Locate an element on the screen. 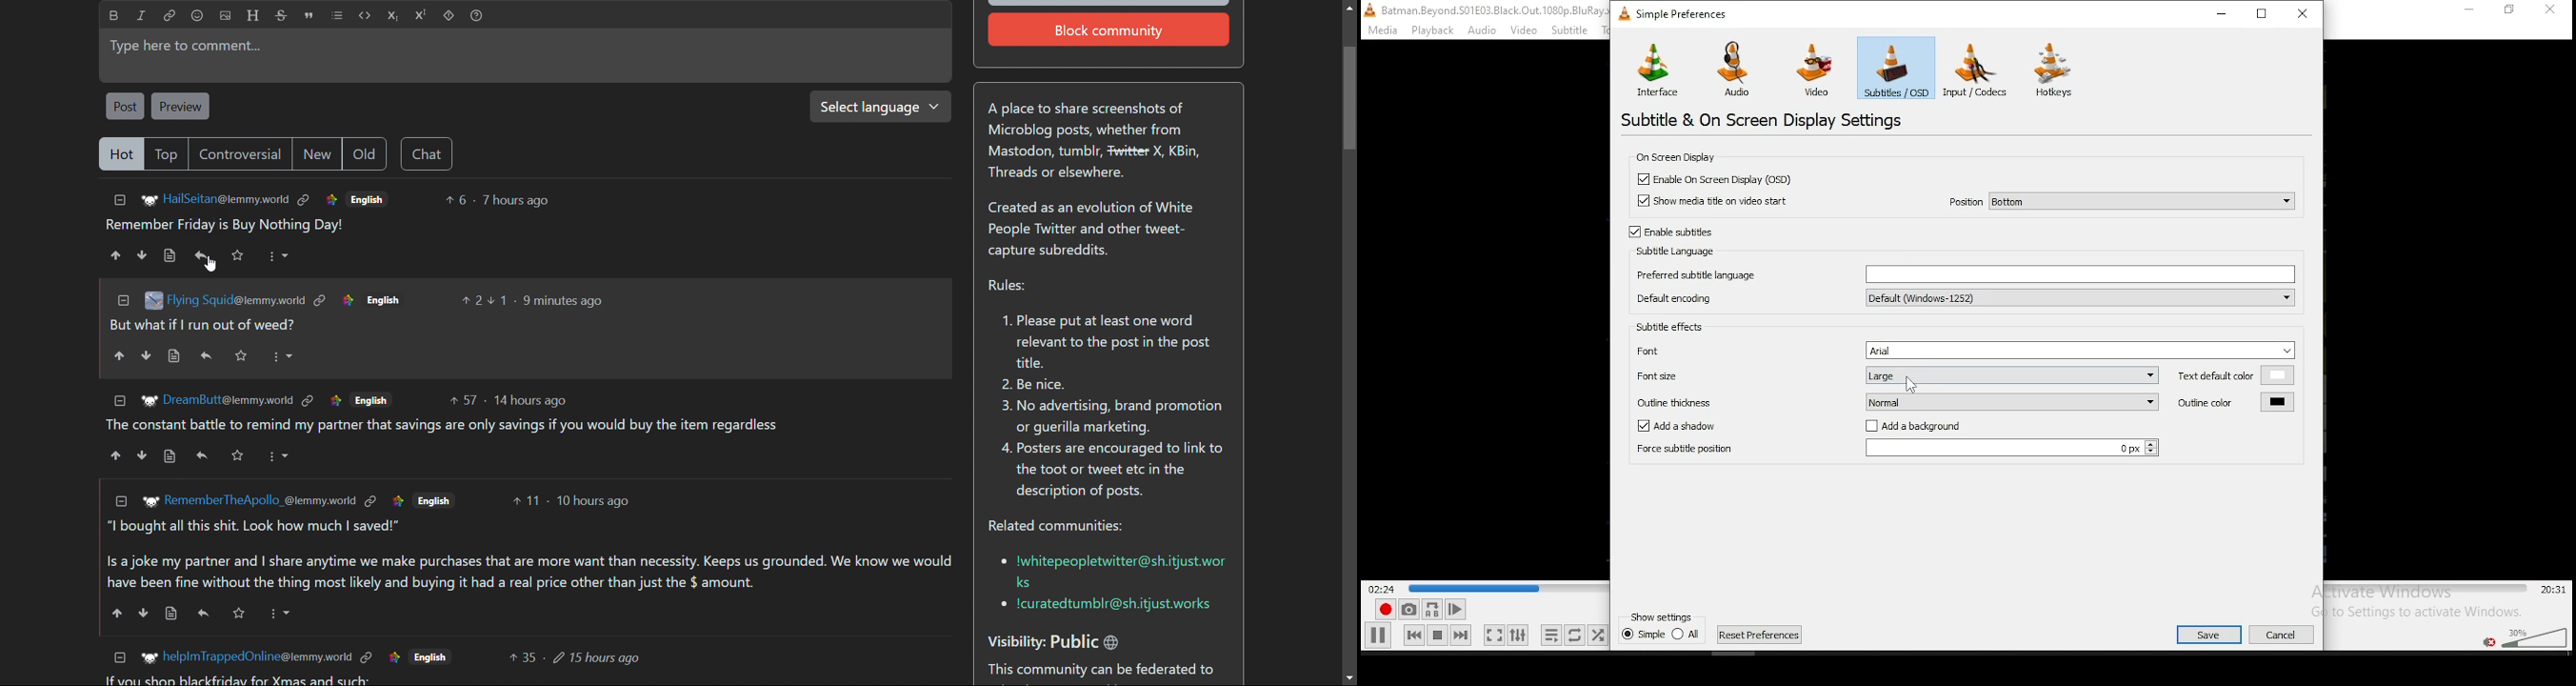  video is located at coordinates (1817, 71).